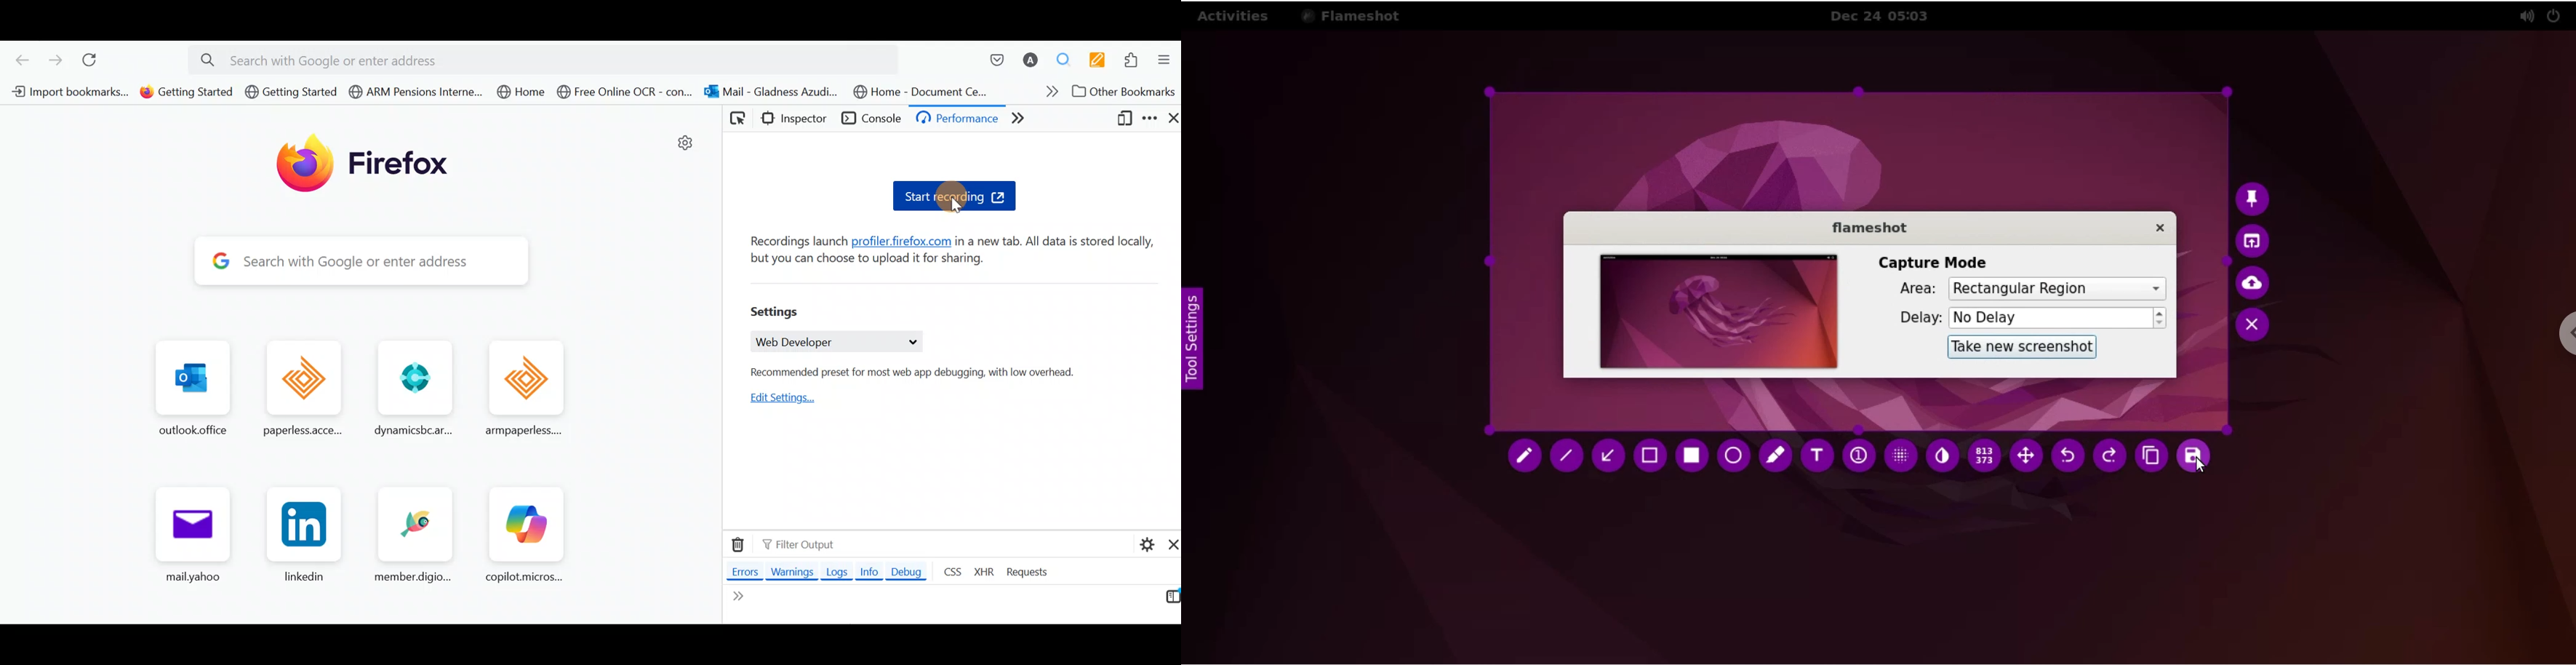 The height and width of the screenshot is (672, 2576). I want to click on copy to clipboard, so click(2148, 456).